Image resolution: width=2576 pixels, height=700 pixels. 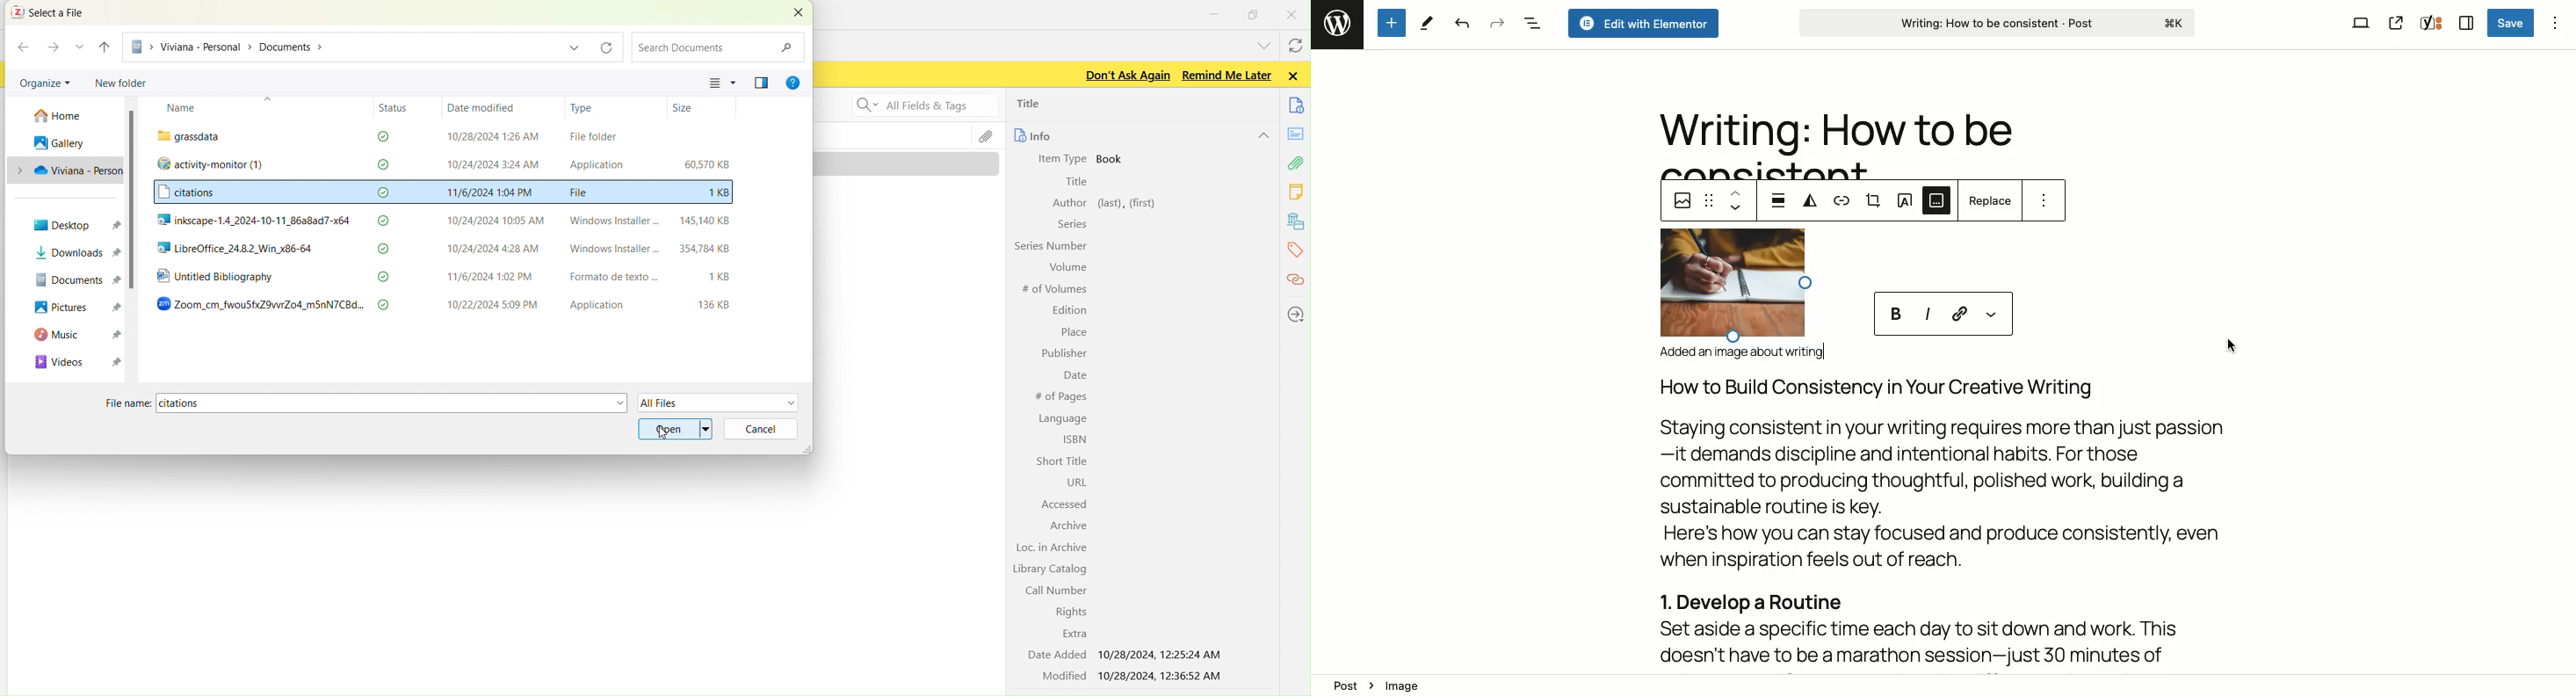 What do you see at coordinates (66, 226) in the screenshot?
I see `desktop` at bounding box center [66, 226].